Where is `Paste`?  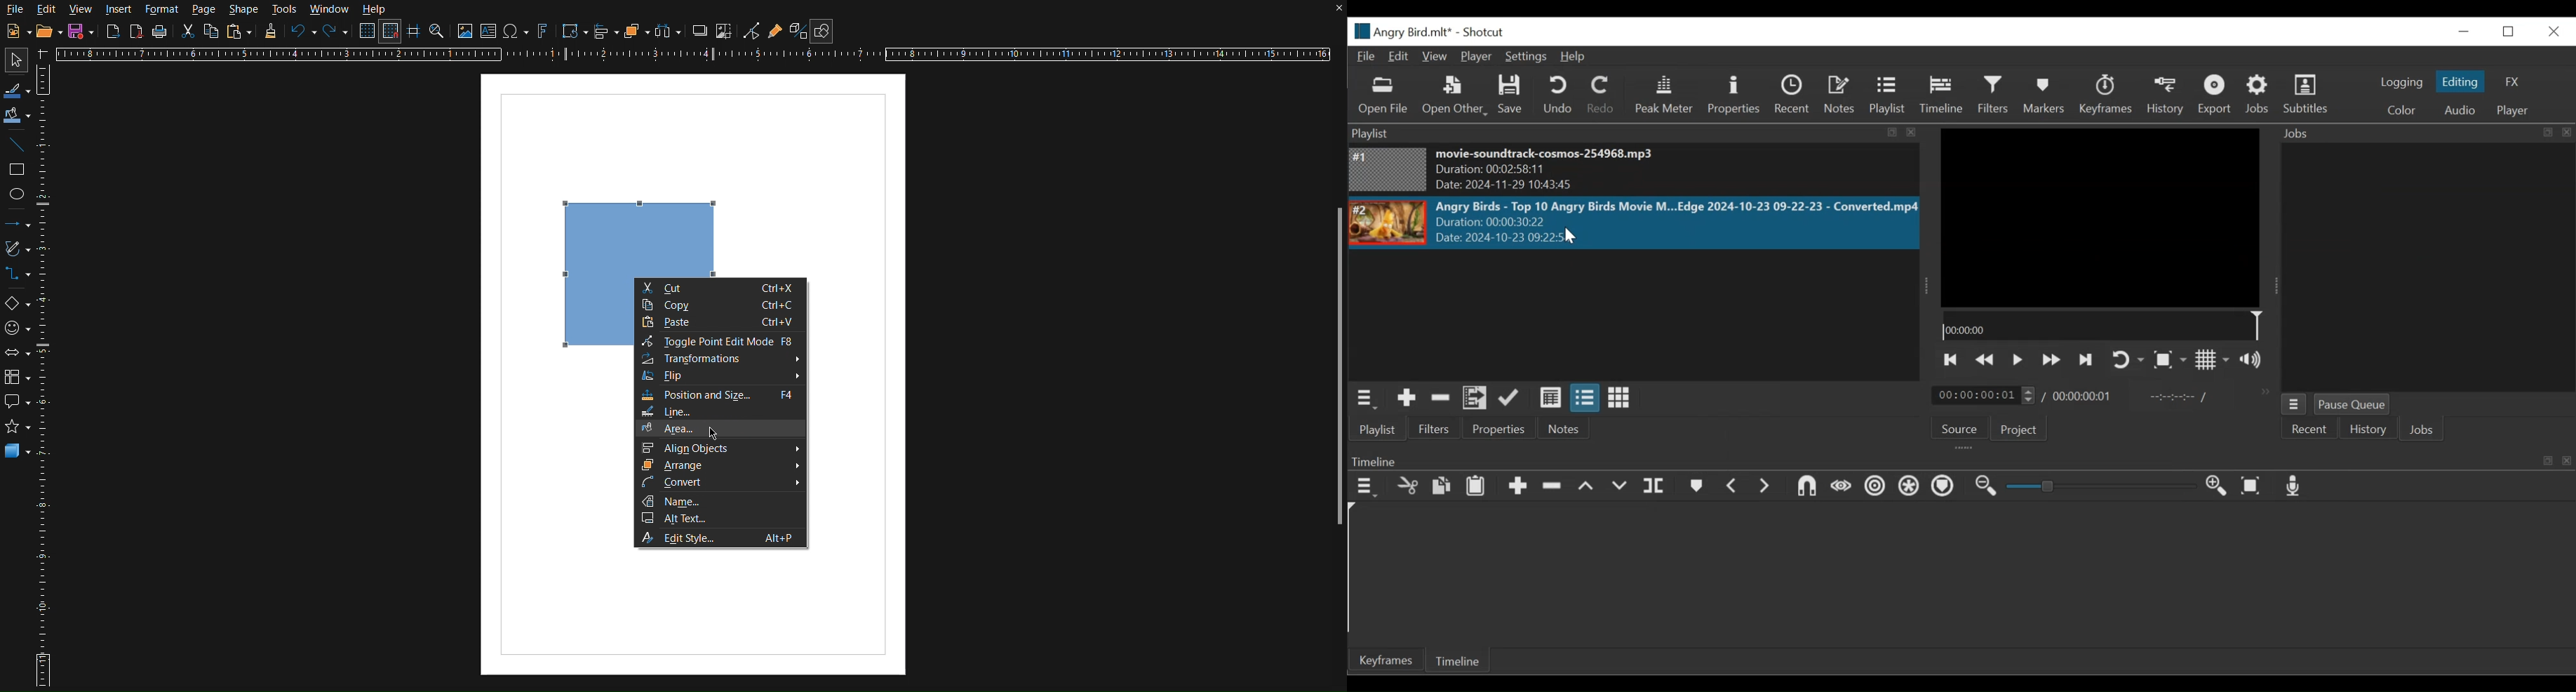 Paste is located at coordinates (1476, 486).